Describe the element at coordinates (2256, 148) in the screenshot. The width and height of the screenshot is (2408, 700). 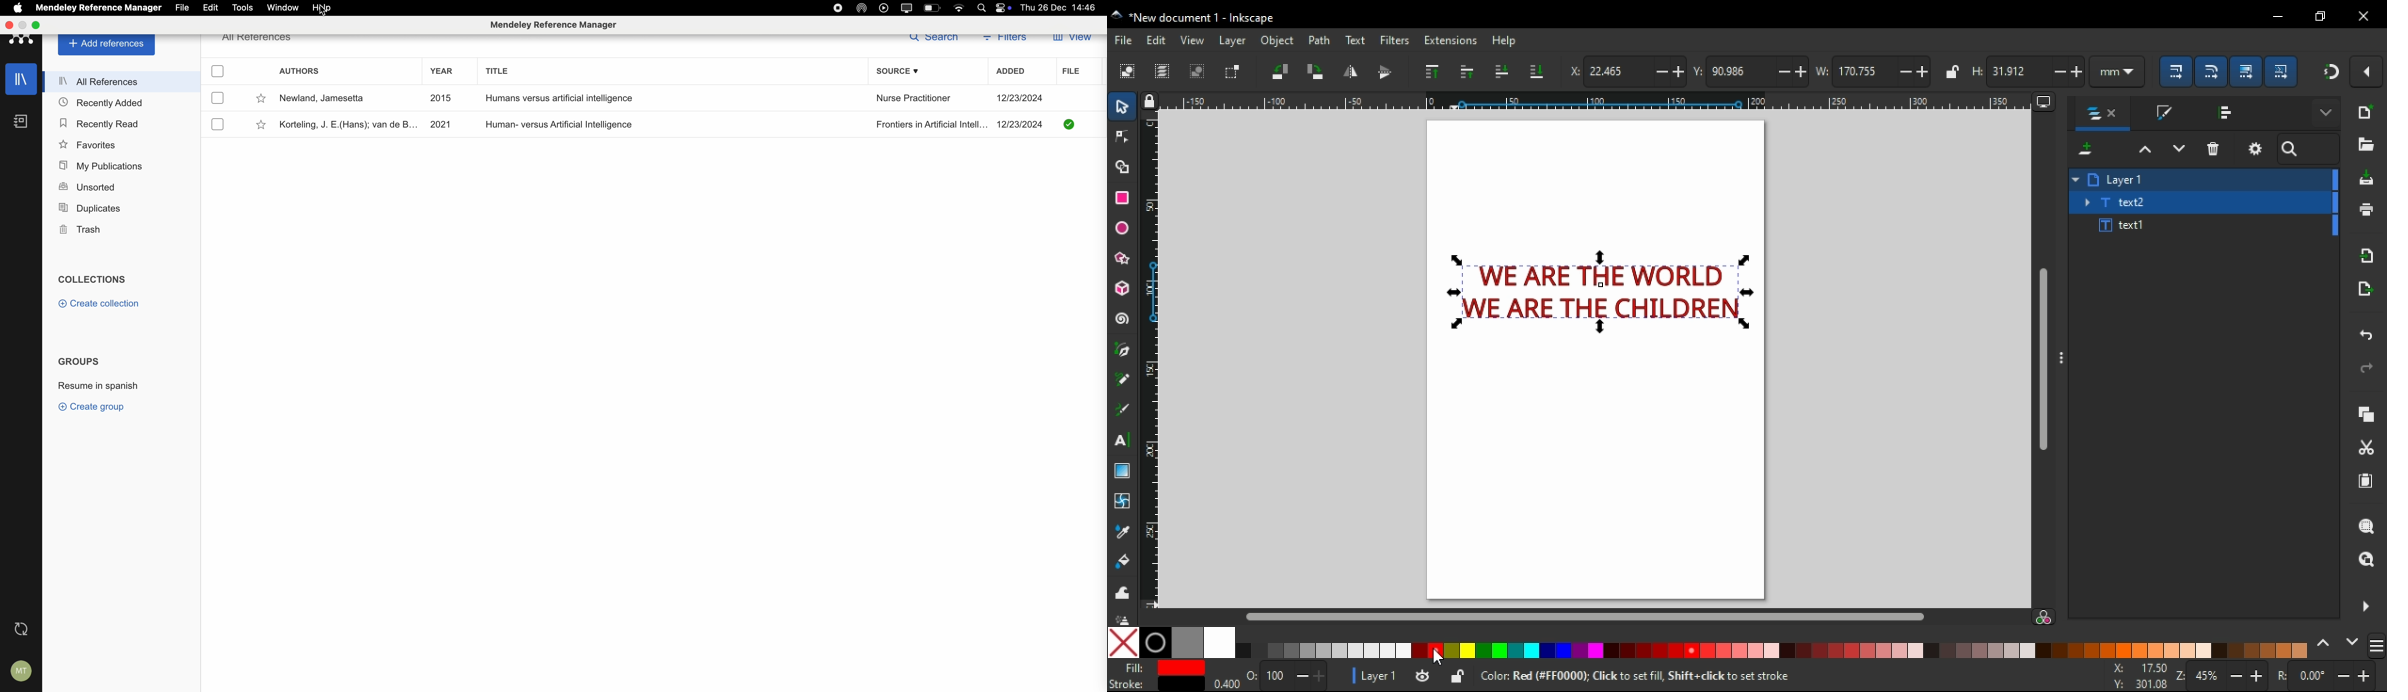
I see `layer settings` at that location.